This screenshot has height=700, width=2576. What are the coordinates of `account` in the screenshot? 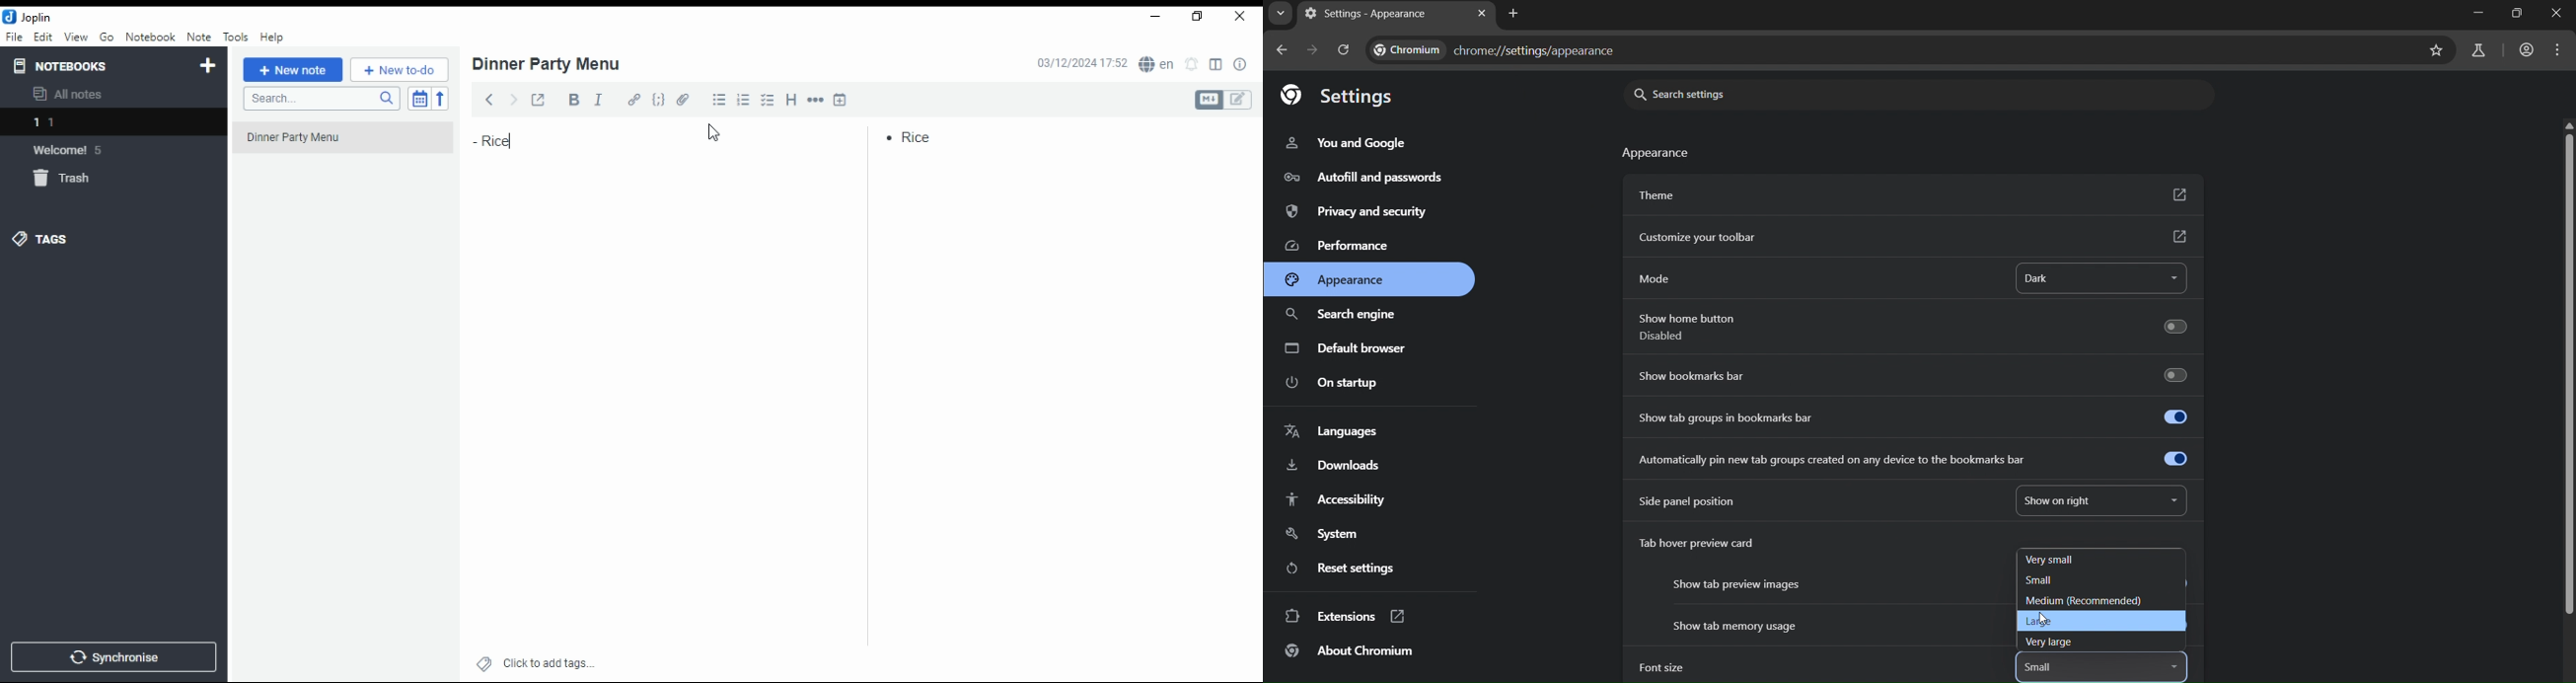 It's located at (2528, 50).